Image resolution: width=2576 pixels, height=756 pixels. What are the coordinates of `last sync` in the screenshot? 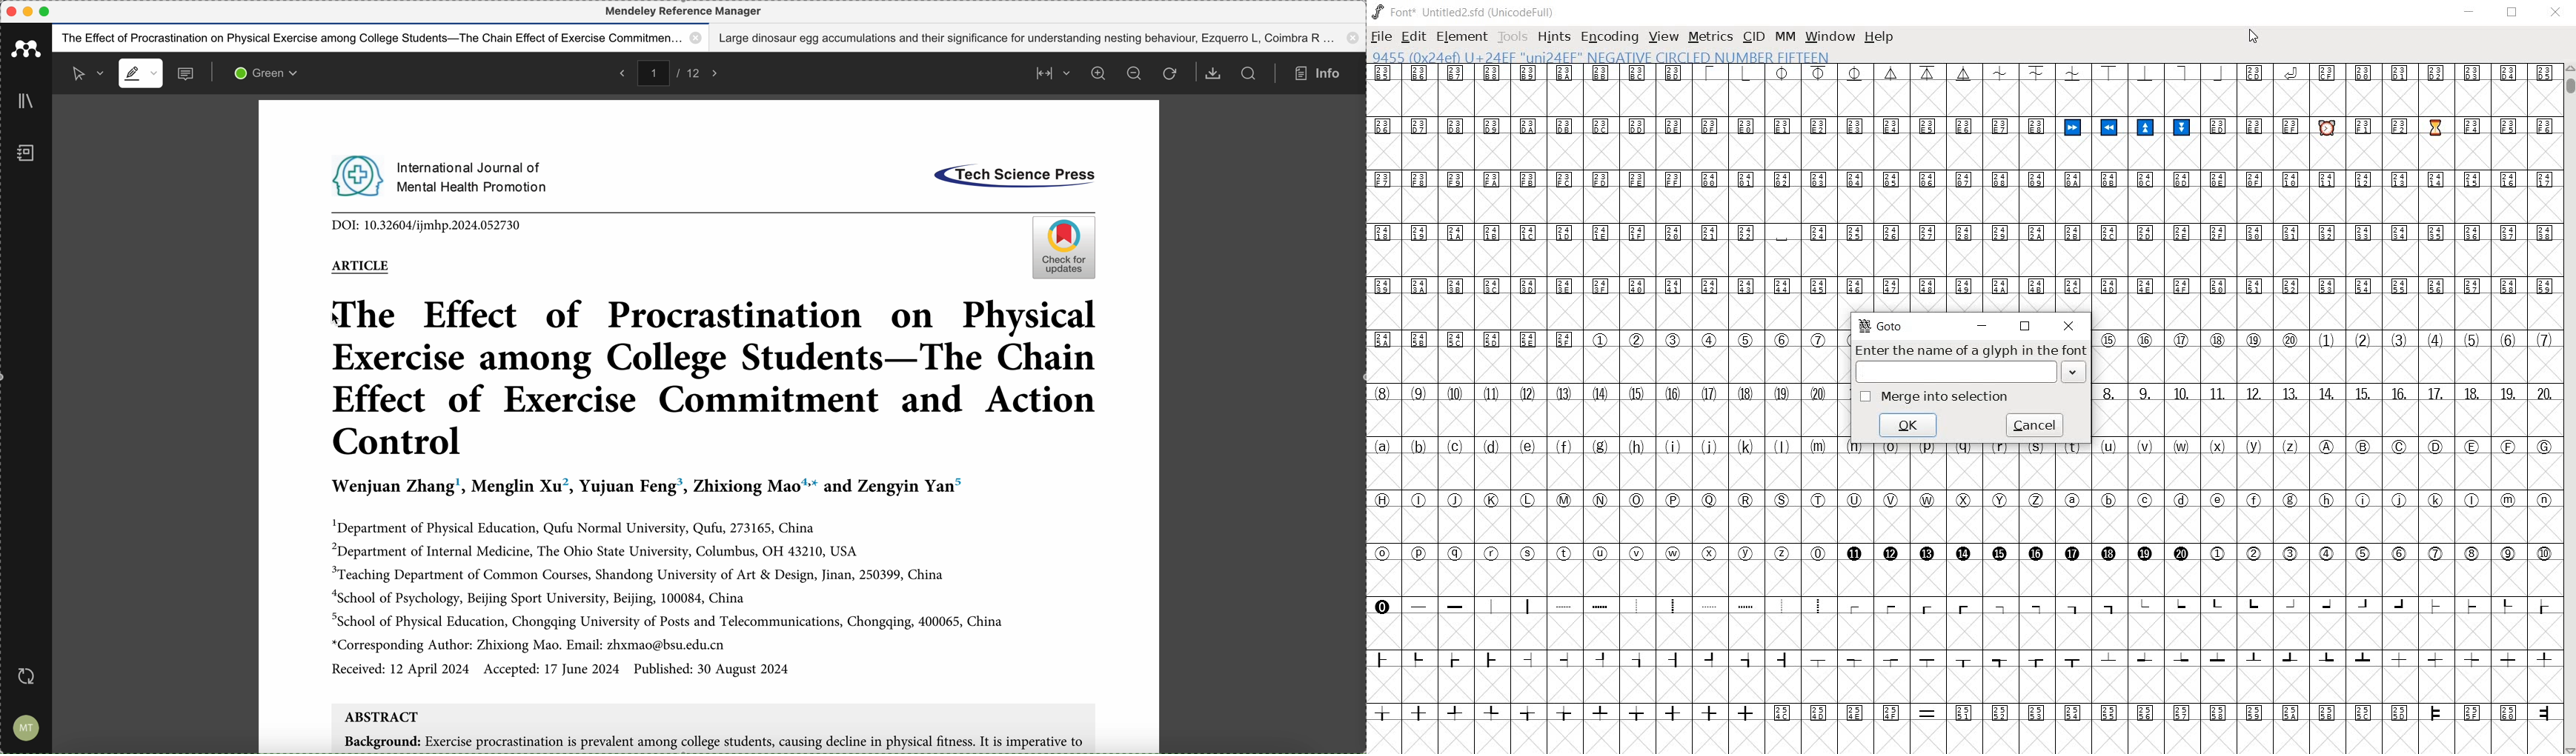 It's located at (30, 676).